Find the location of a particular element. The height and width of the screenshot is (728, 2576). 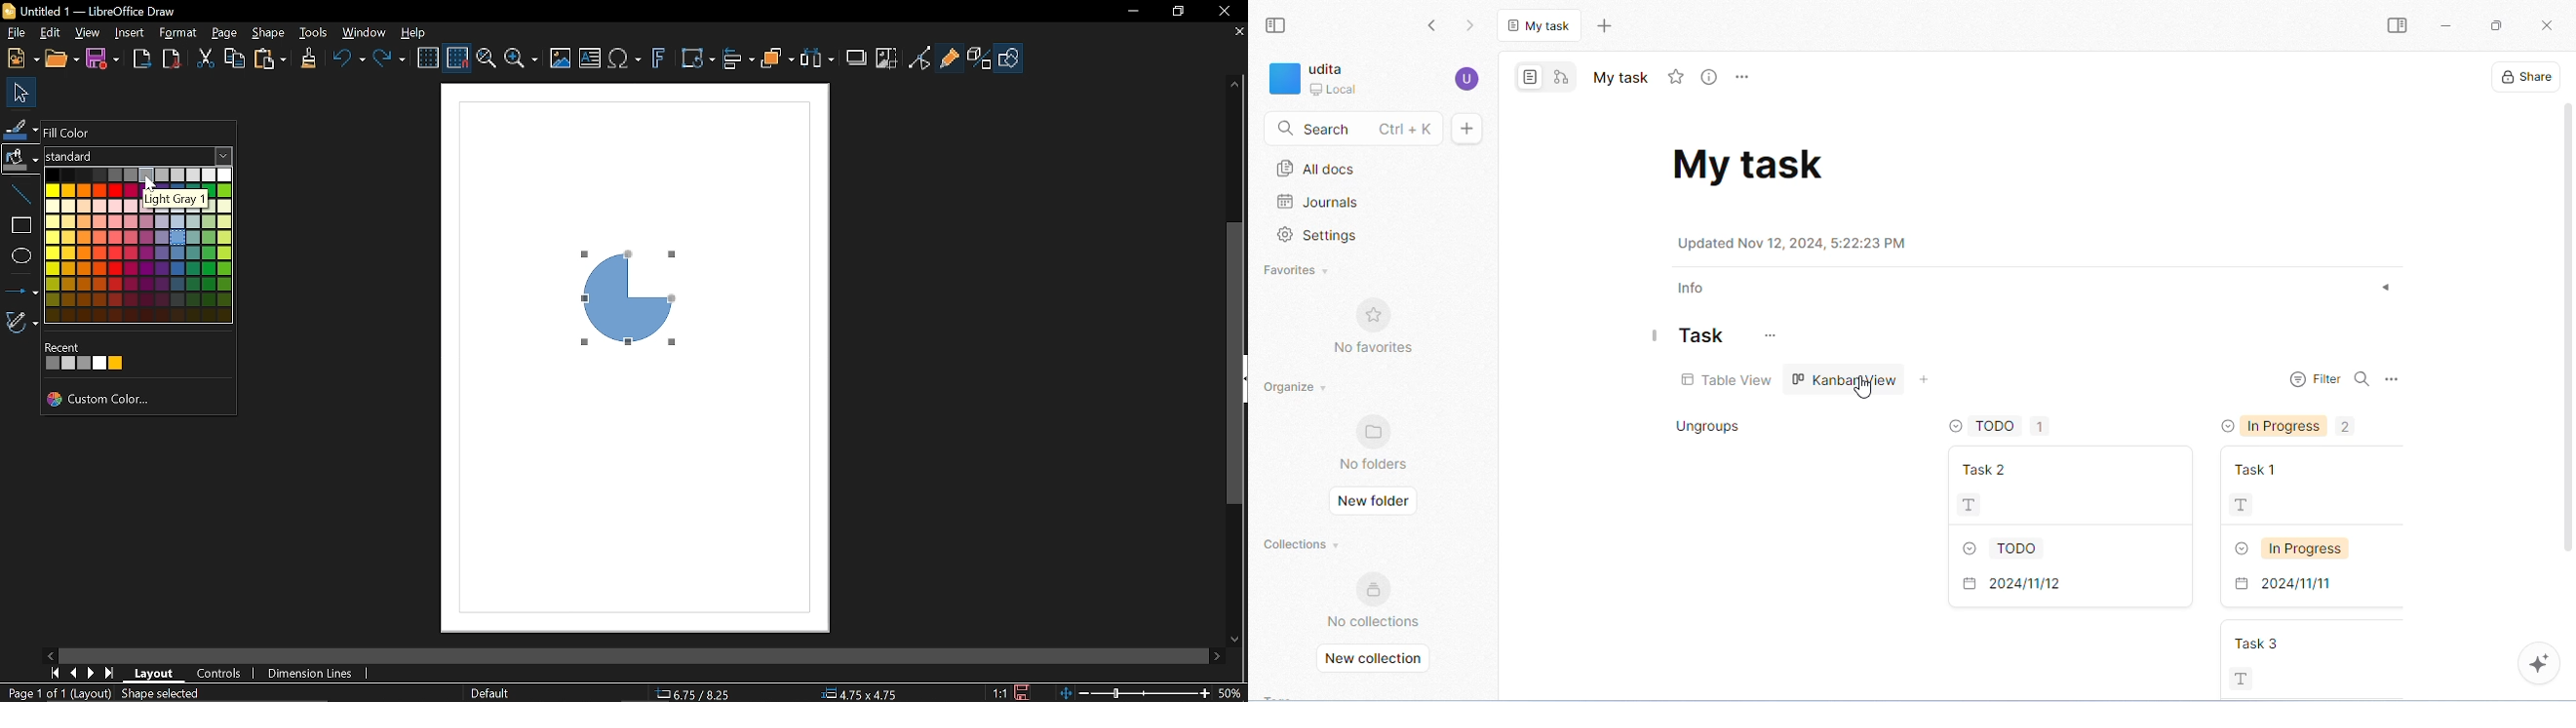

Close is located at coordinates (1224, 11).